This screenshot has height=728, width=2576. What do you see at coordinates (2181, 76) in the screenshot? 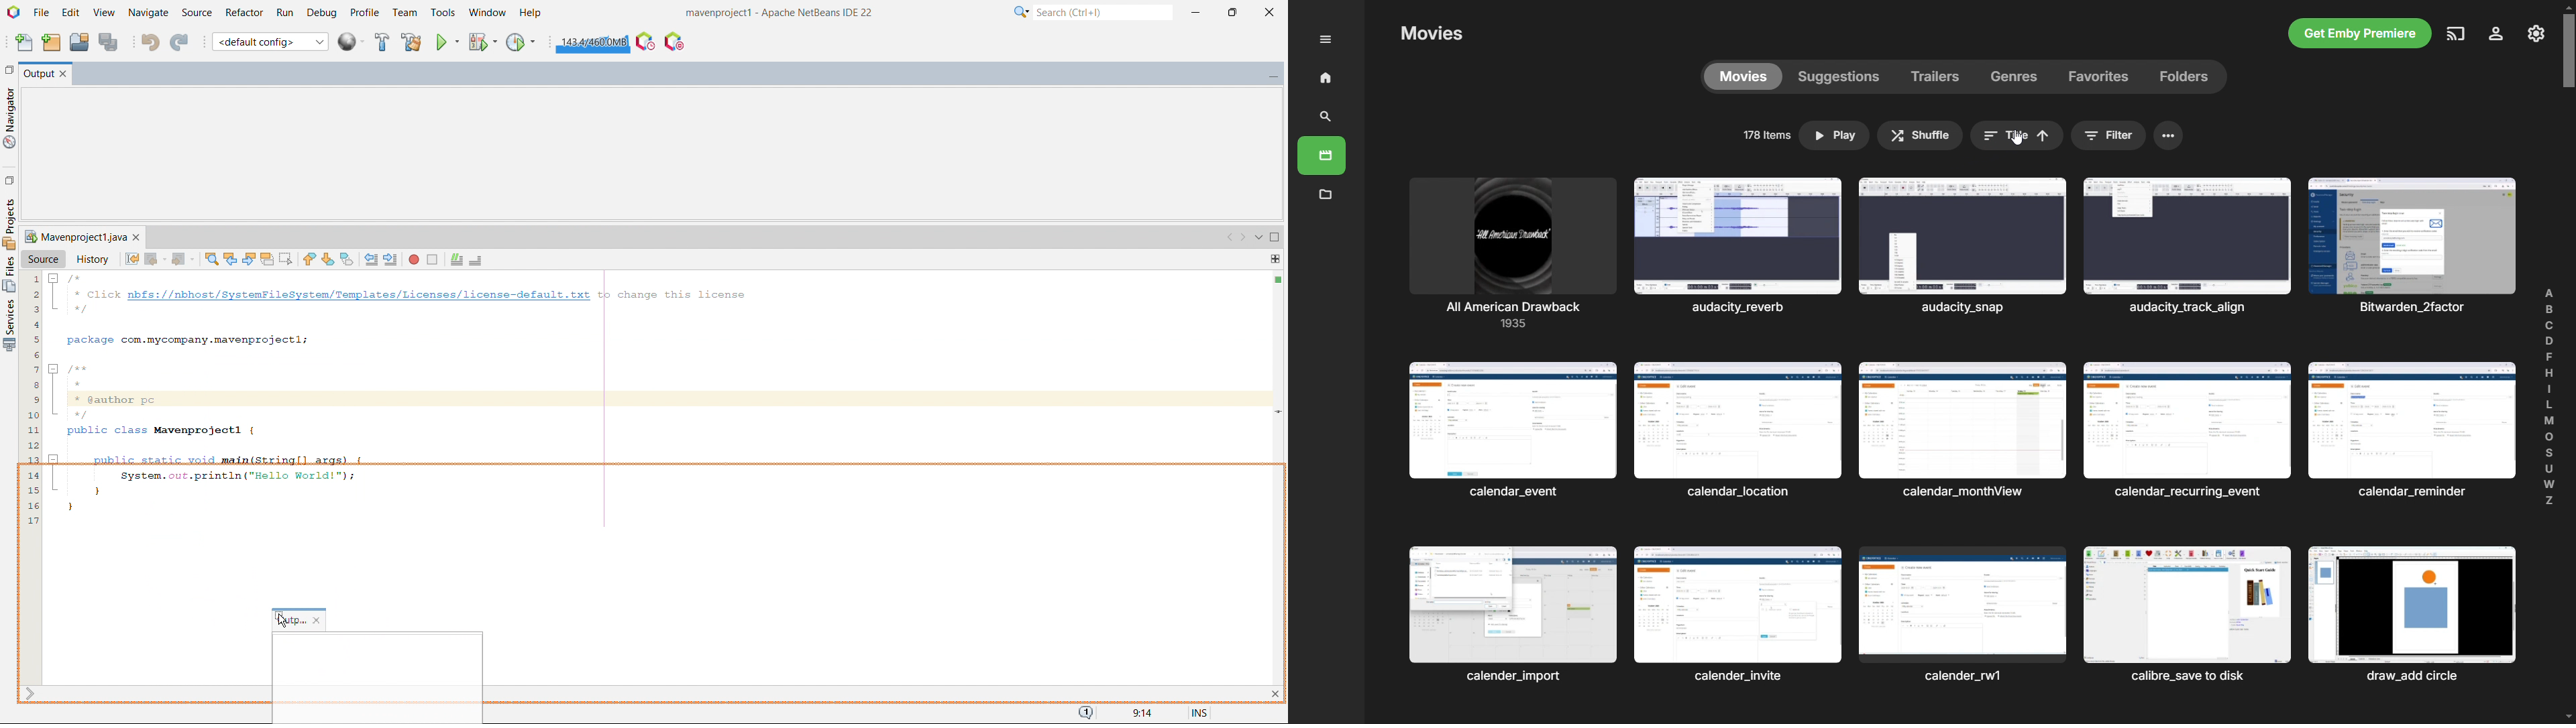
I see `folders` at bounding box center [2181, 76].